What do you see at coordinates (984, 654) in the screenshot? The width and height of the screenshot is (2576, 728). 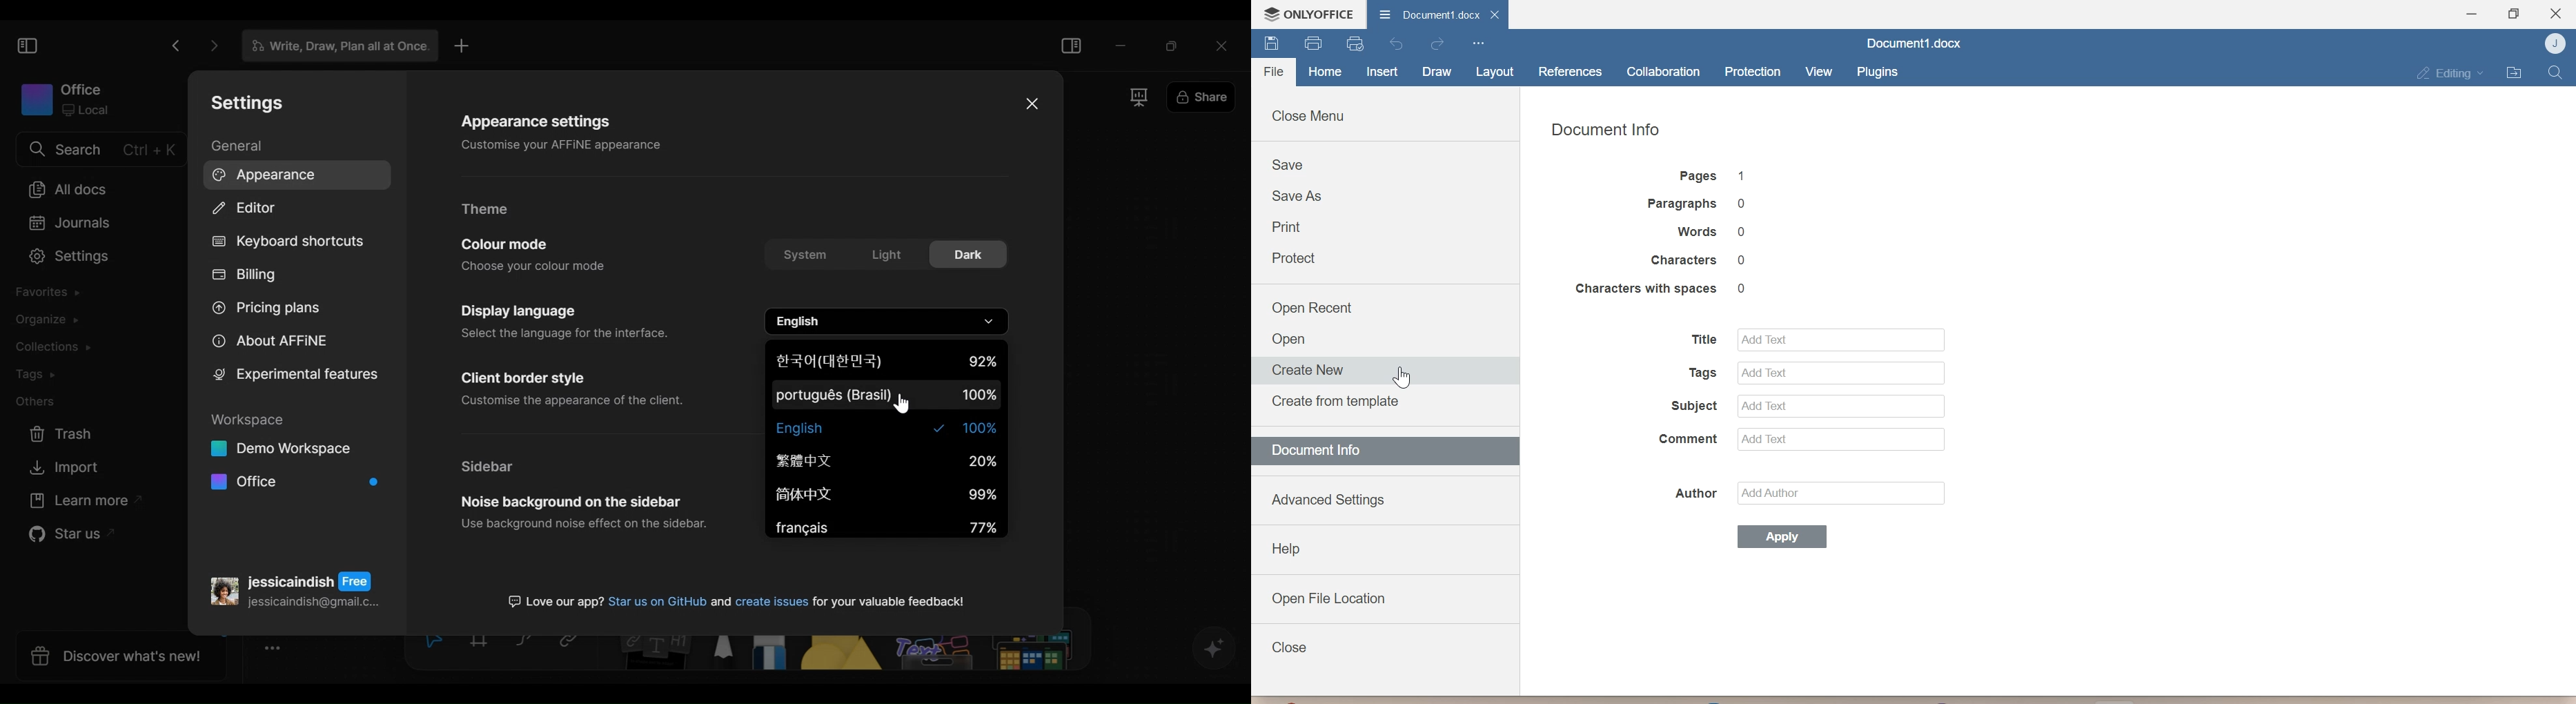 I see `Others` at bounding box center [984, 654].